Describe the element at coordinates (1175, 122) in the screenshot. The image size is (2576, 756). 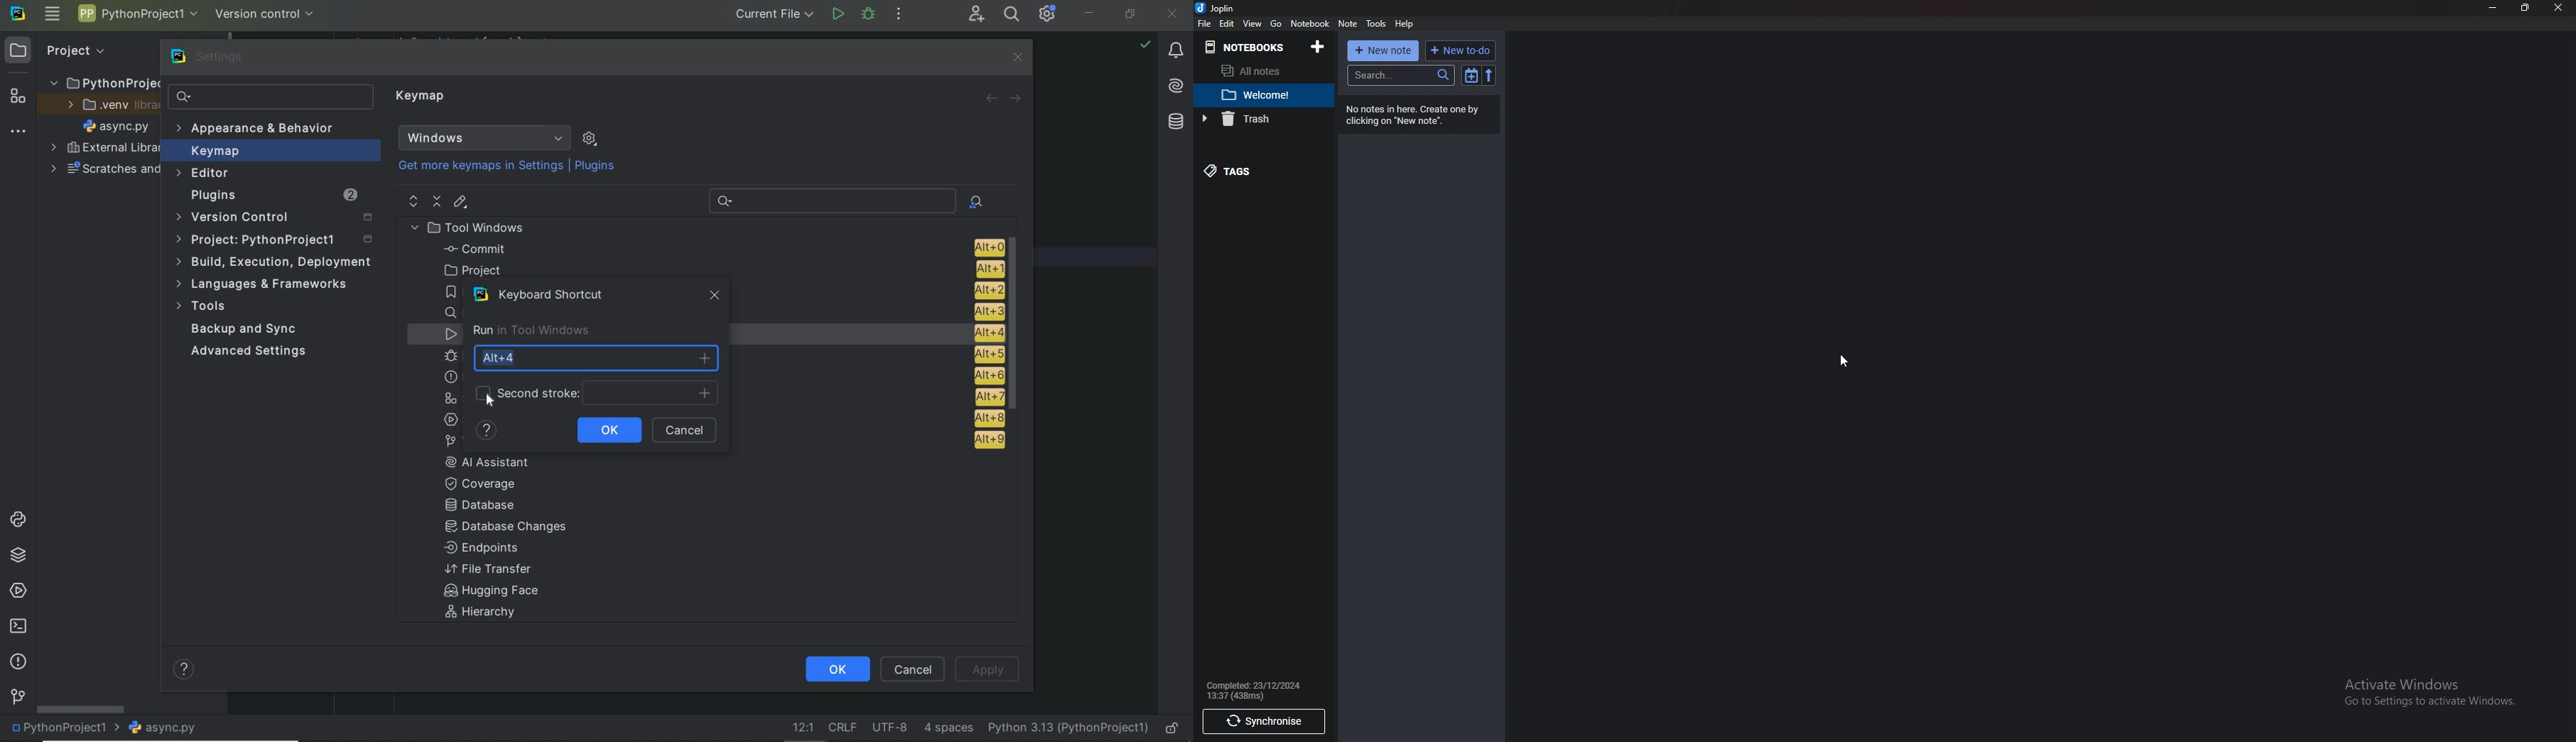
I see `database` at that location.